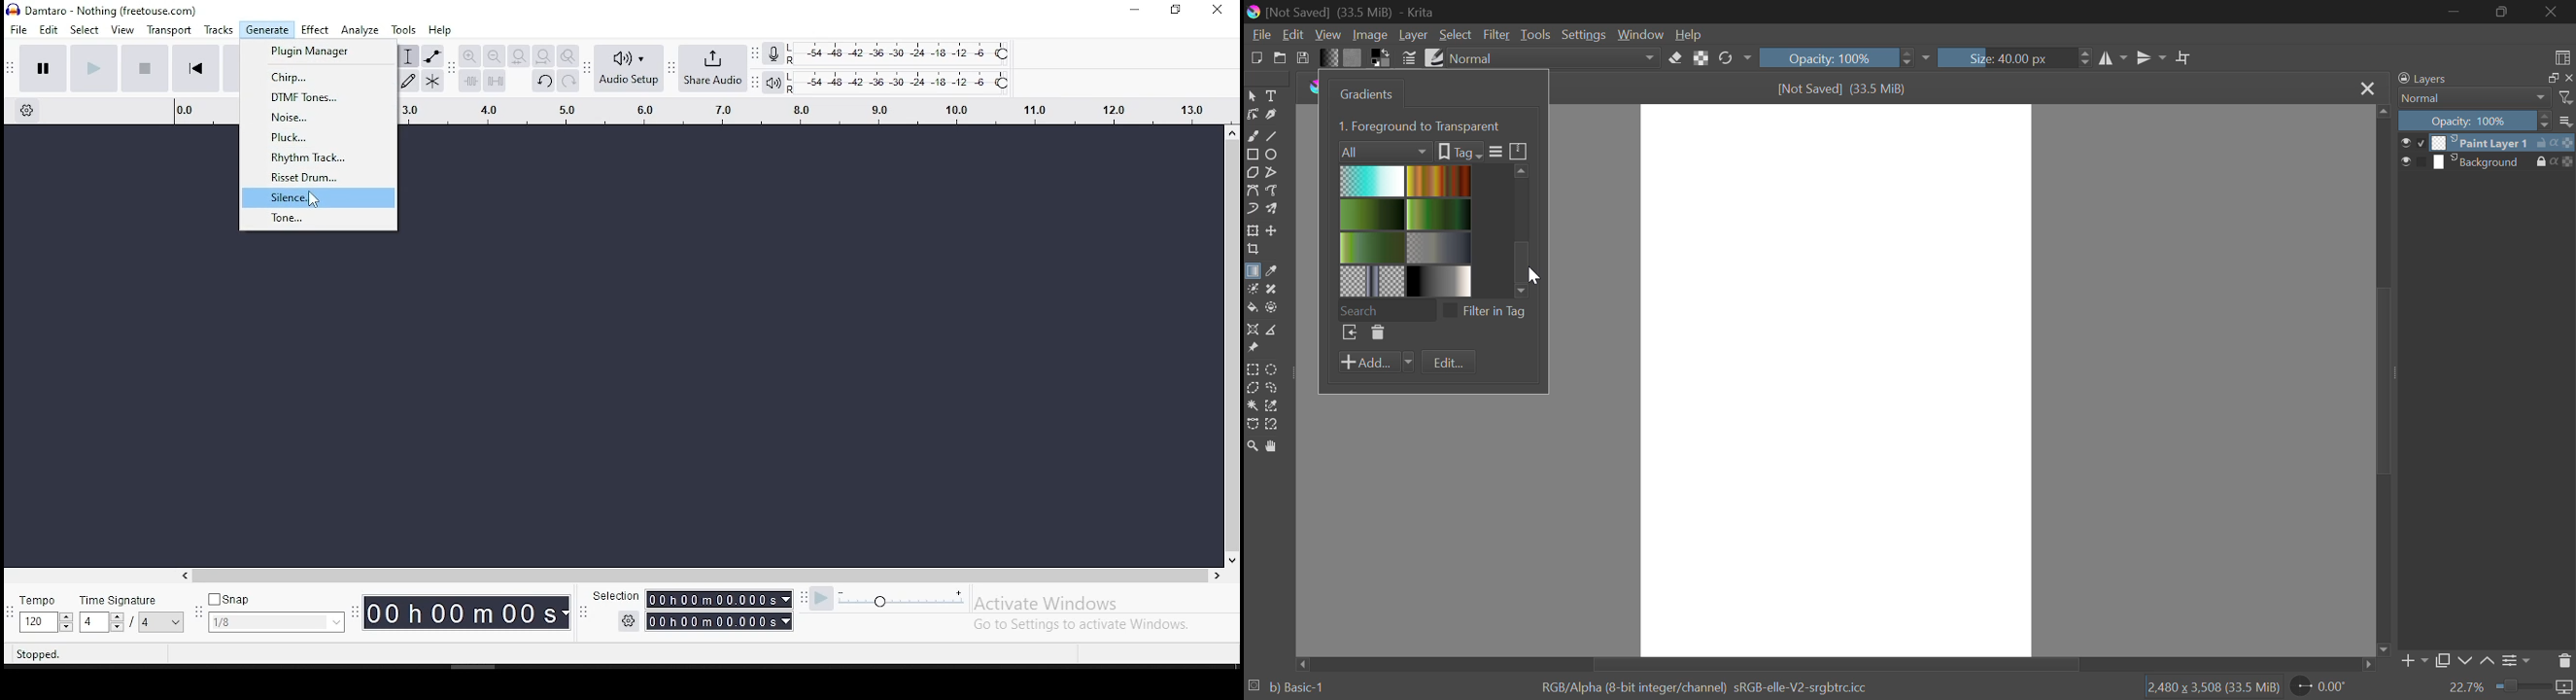  I want to click on Search, so click(1386, 308).